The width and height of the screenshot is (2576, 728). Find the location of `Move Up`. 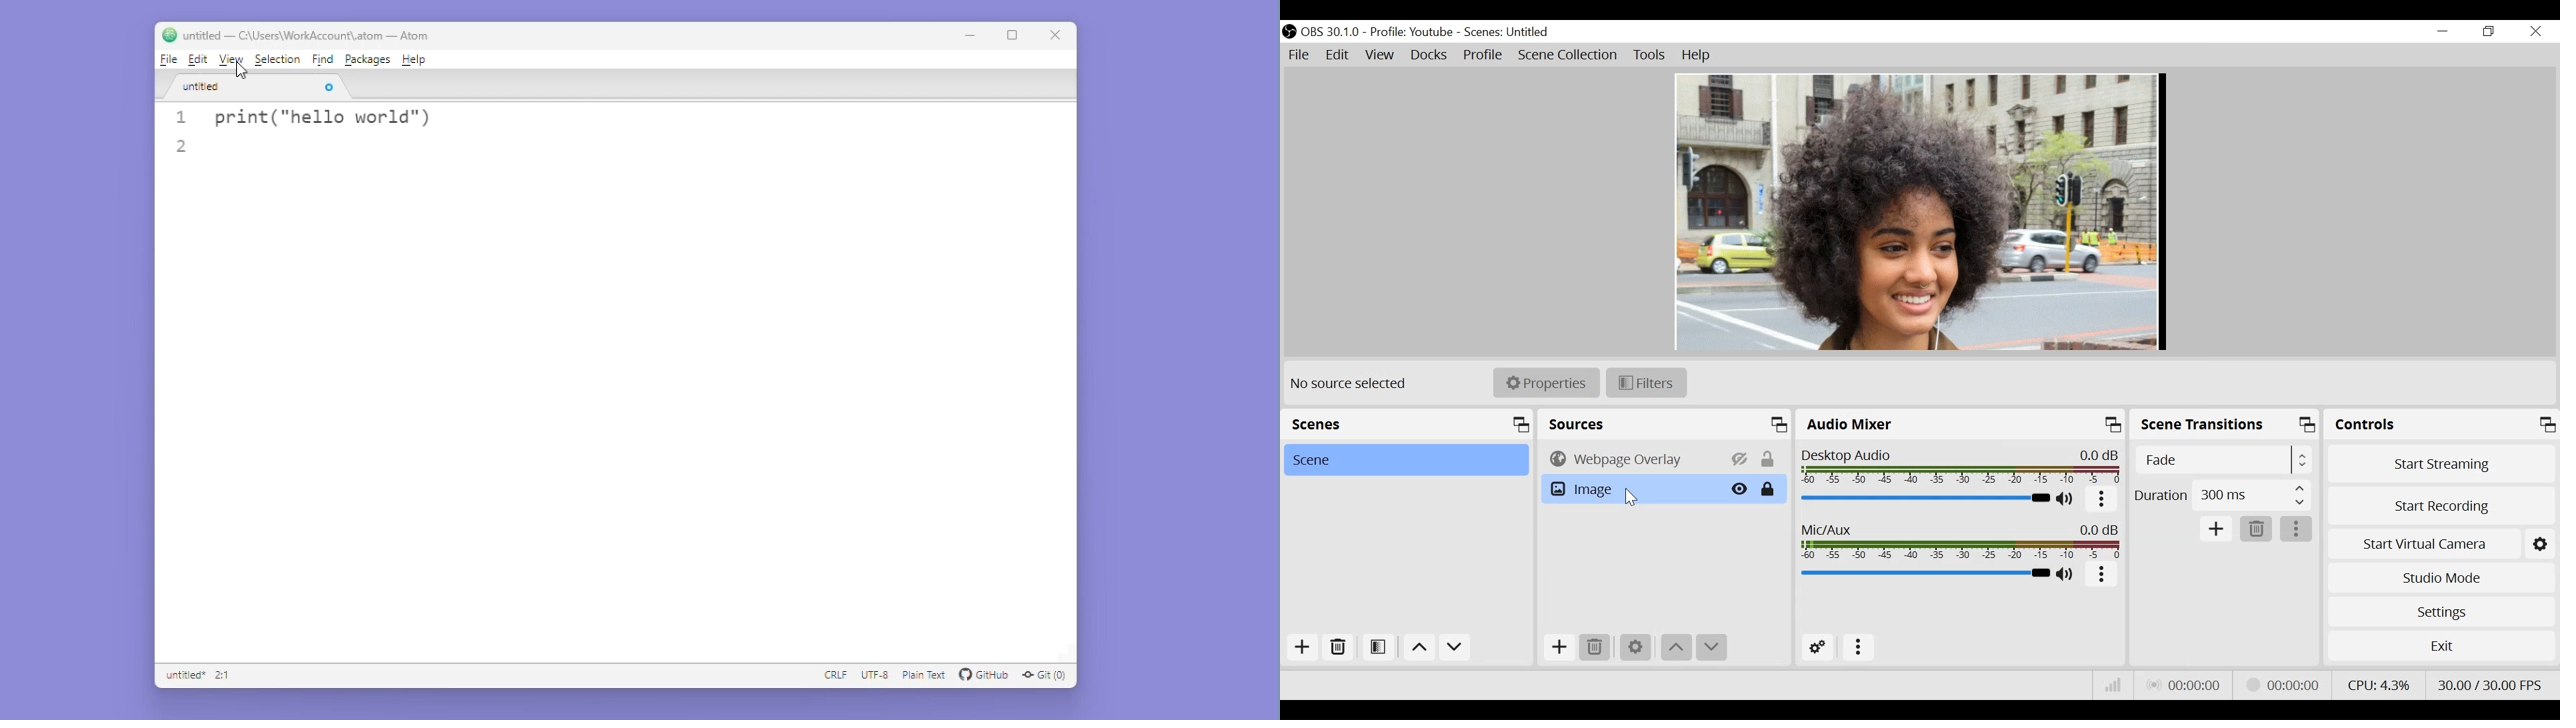

Move Up is located at coordinates (1418, 649).